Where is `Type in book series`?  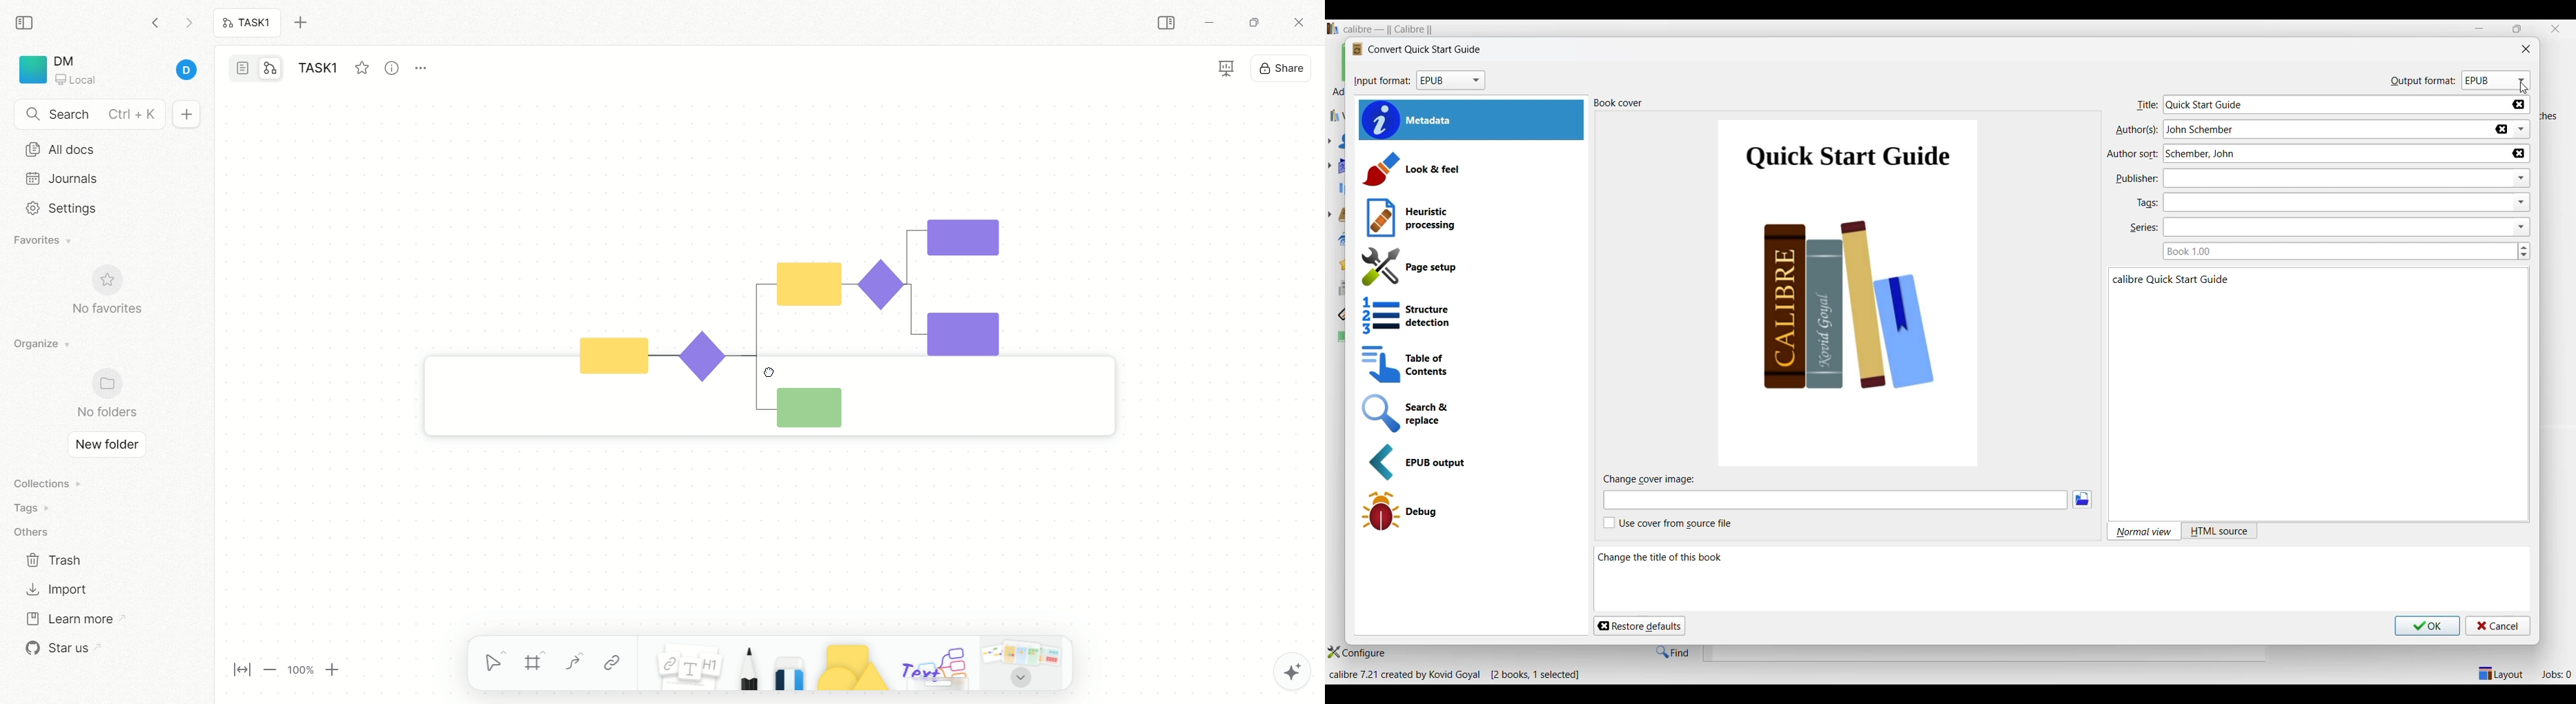 Type in book series is located at coordinates (2339, 251).